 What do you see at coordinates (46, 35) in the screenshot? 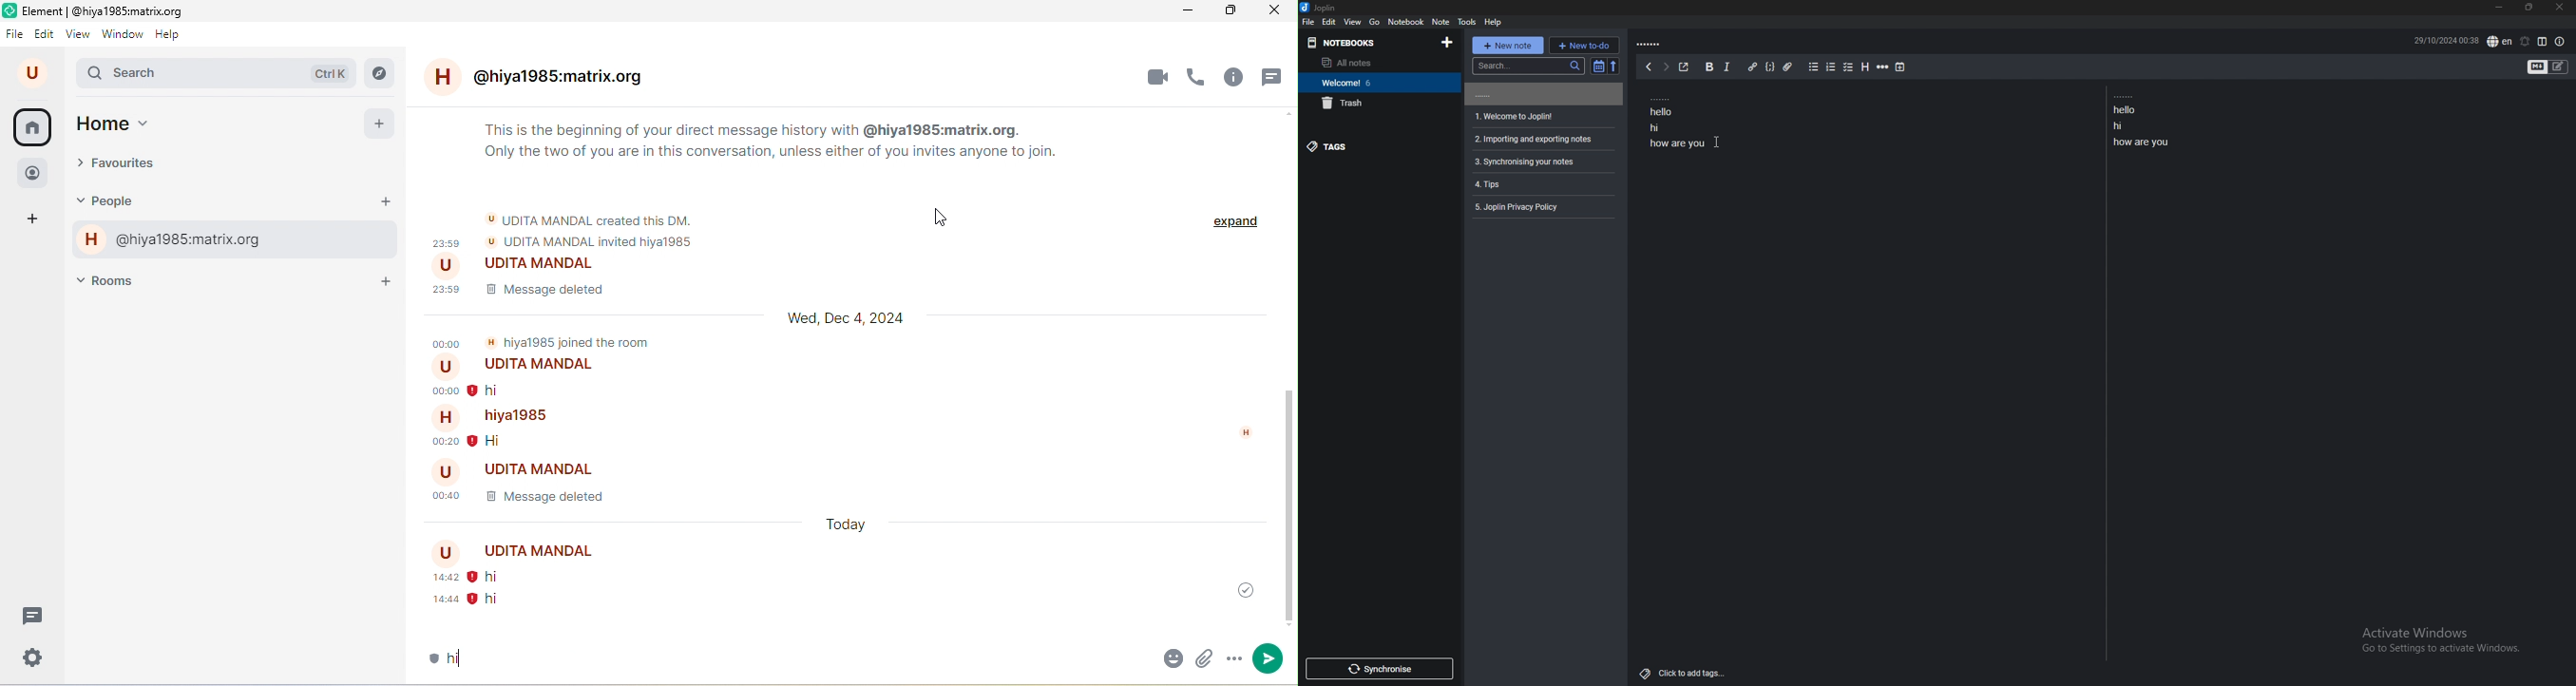
I see `edit` at bounding box center [46, 35].